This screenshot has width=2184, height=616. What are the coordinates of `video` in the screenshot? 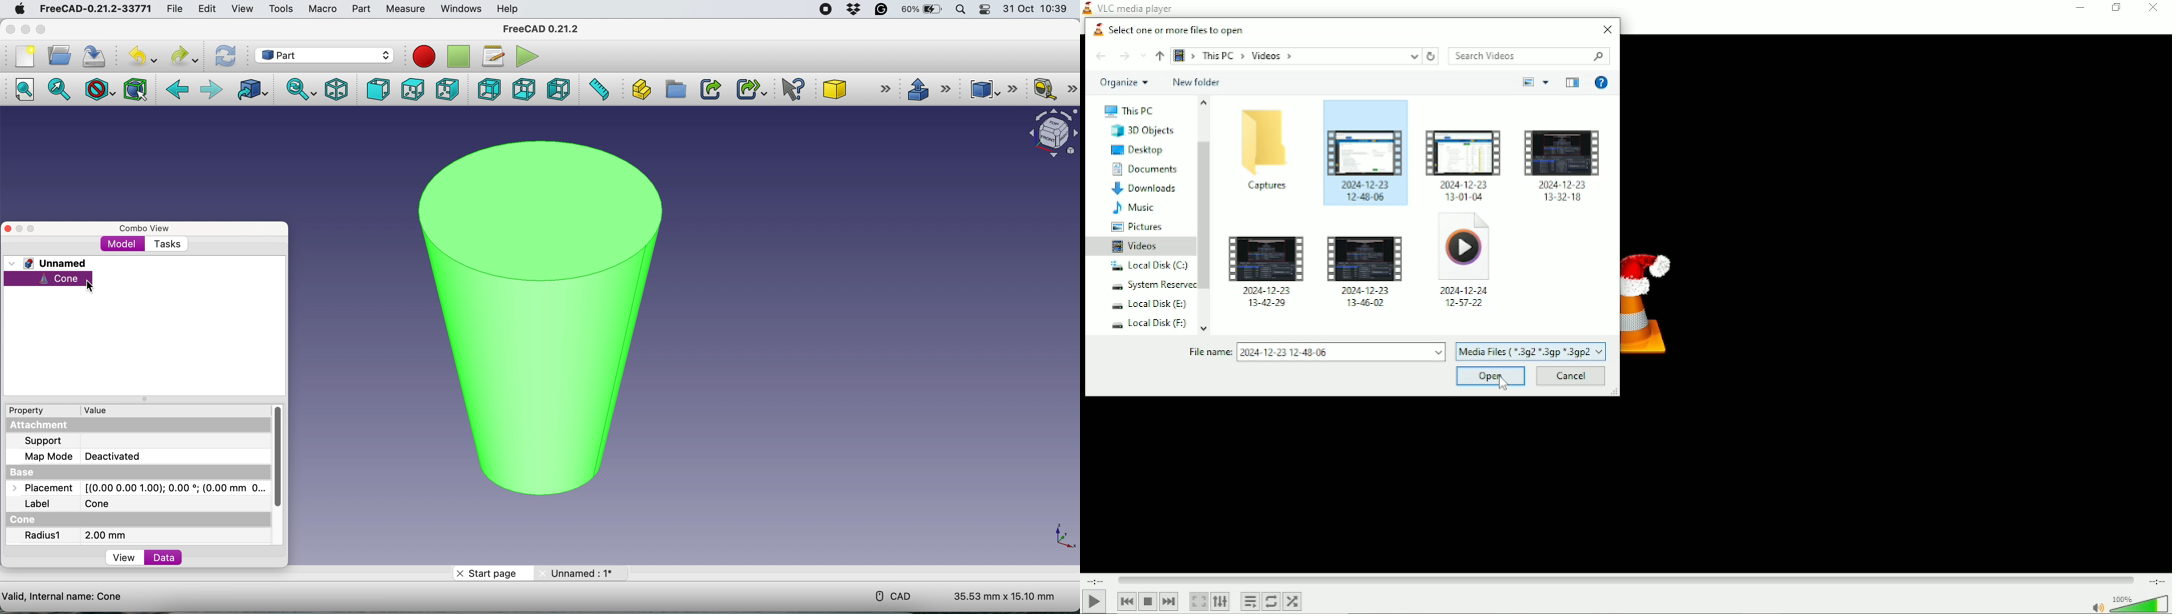 It's located at (1368, 268).